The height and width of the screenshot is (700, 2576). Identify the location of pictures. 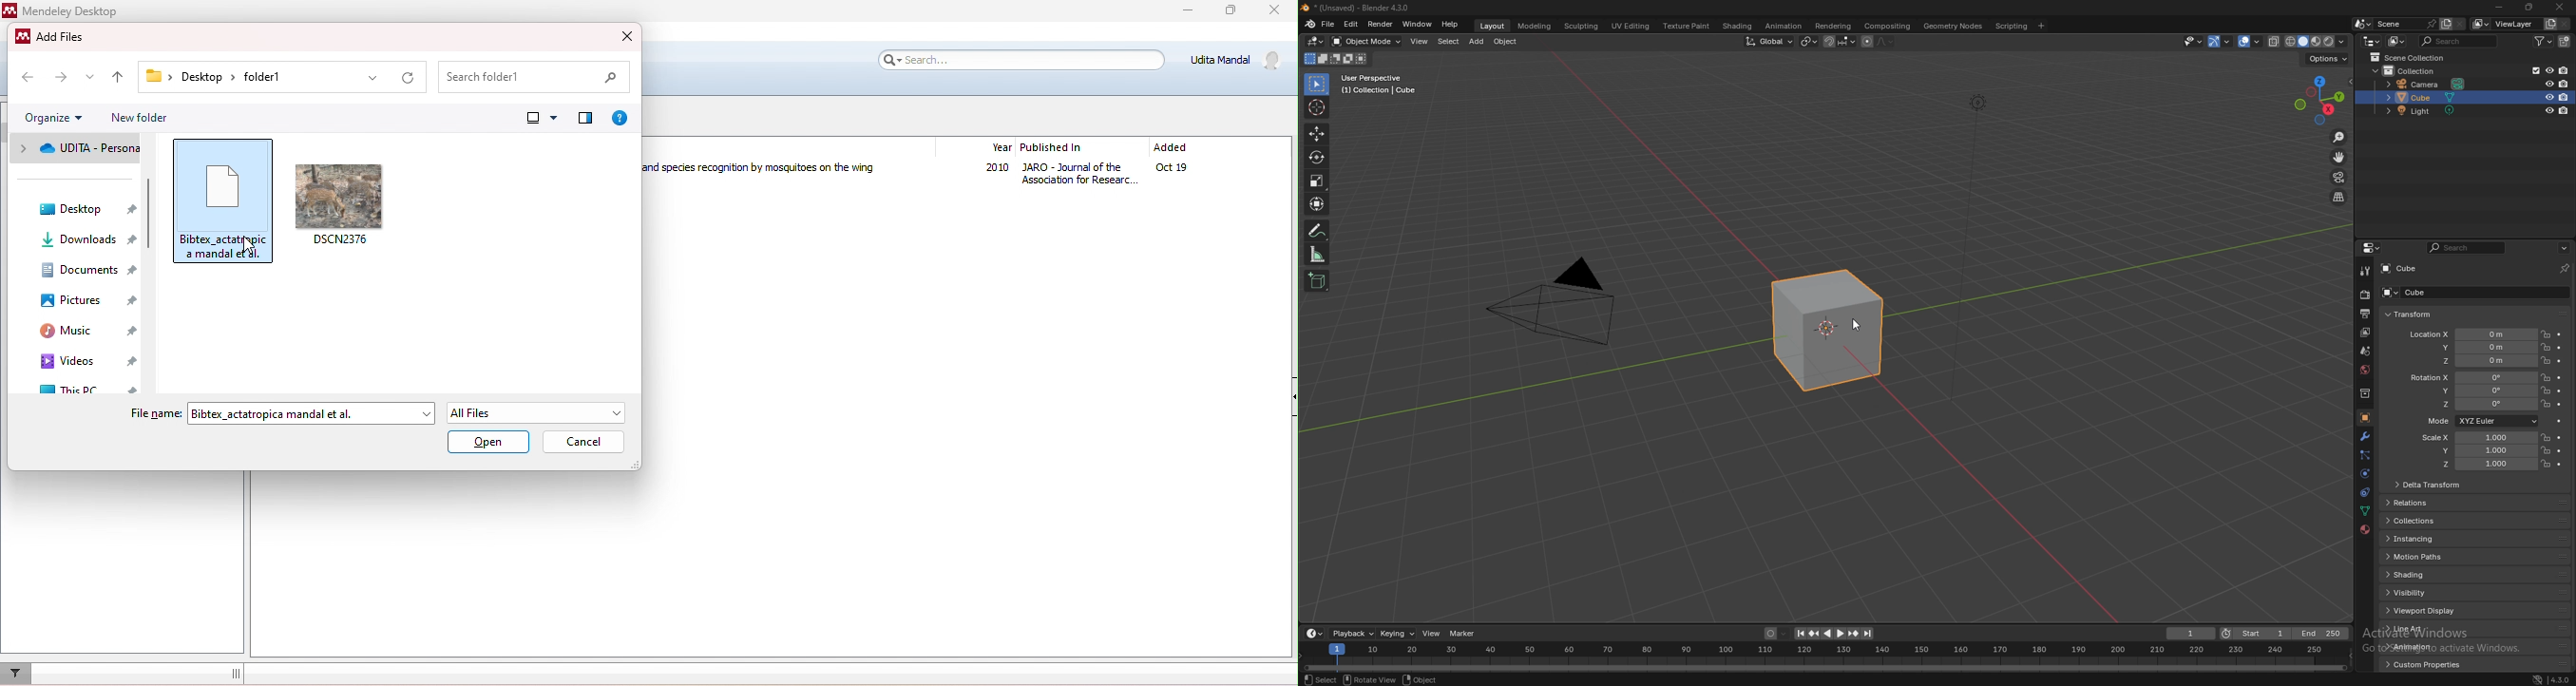
(90, 301).